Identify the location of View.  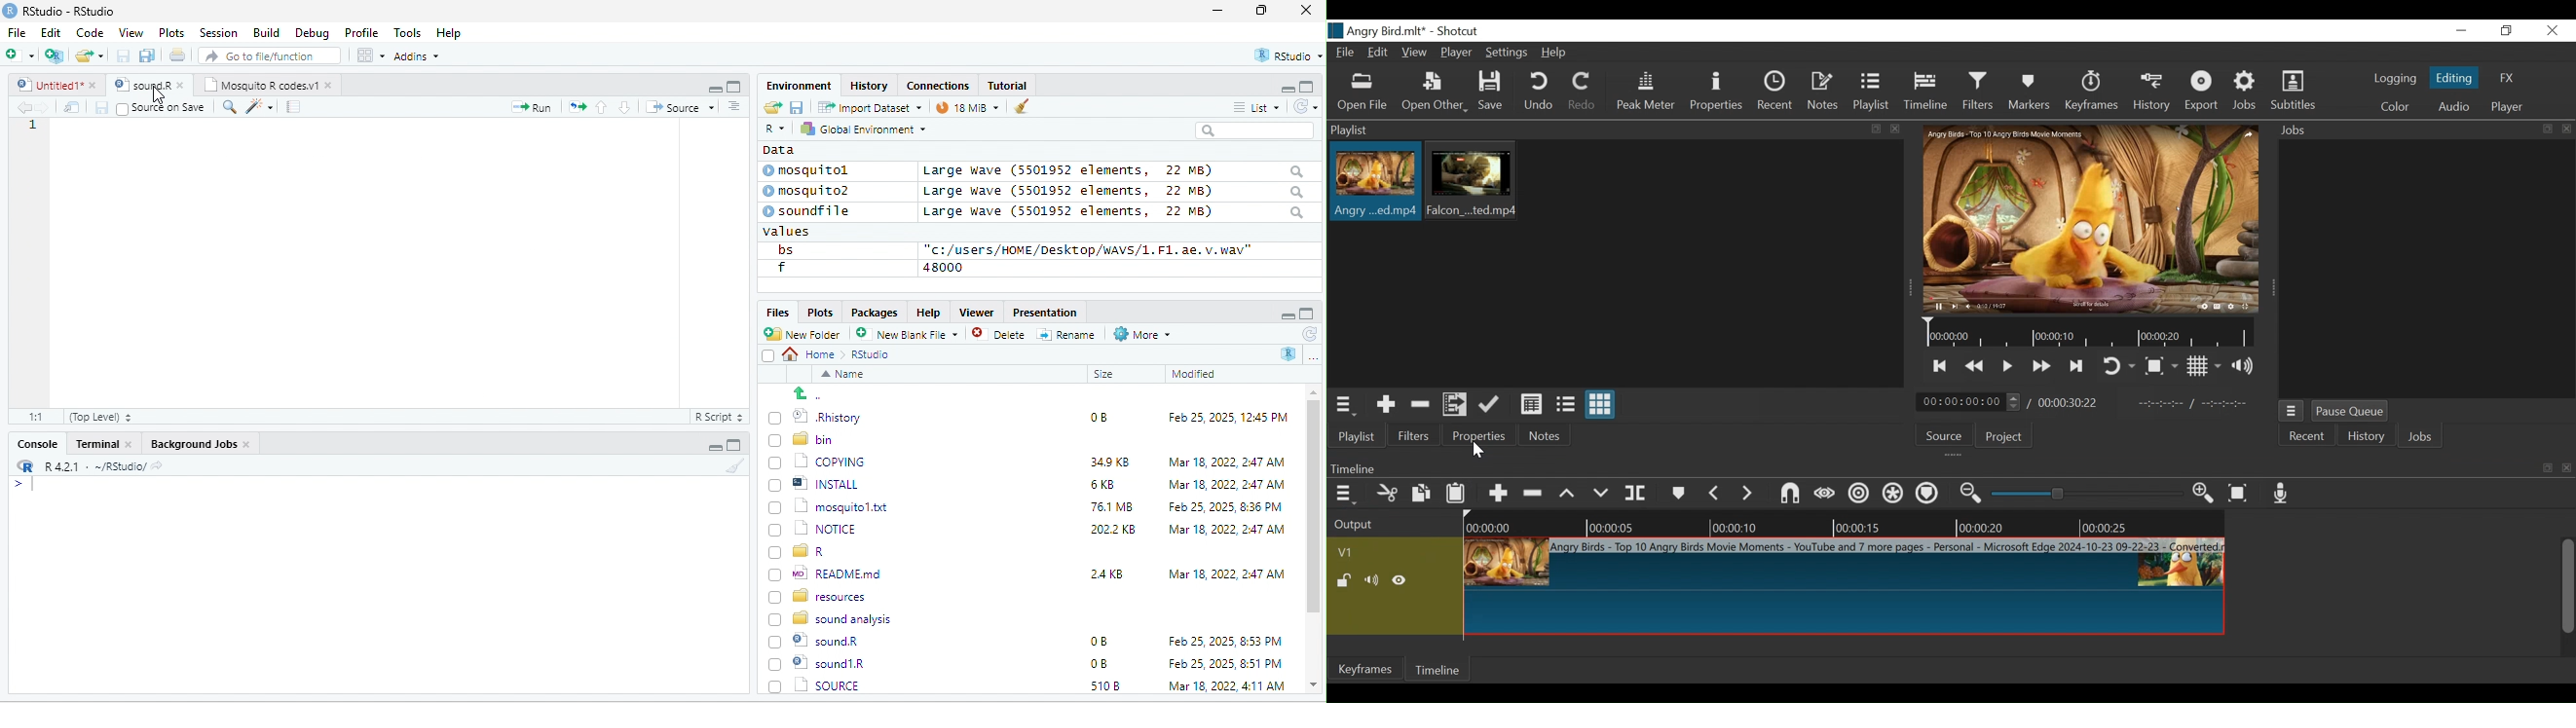
(130, 34).